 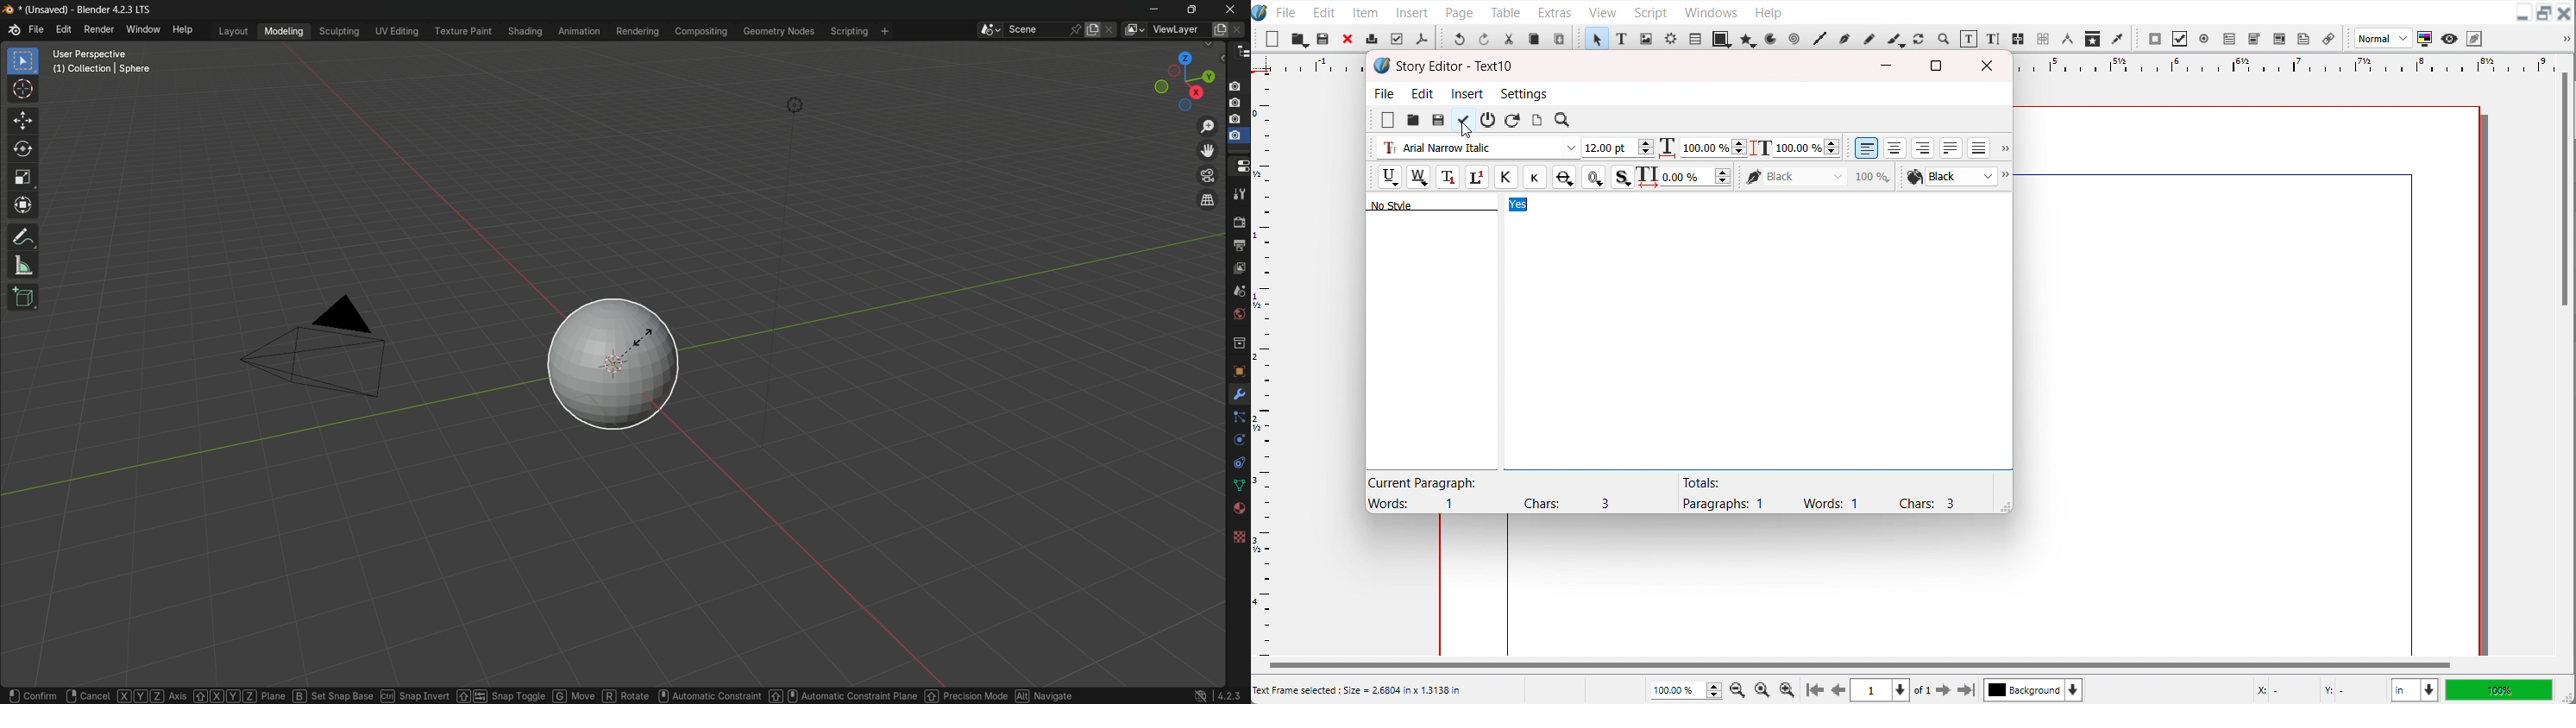 I want to click on view layer name, so click(x=1181, y=31).